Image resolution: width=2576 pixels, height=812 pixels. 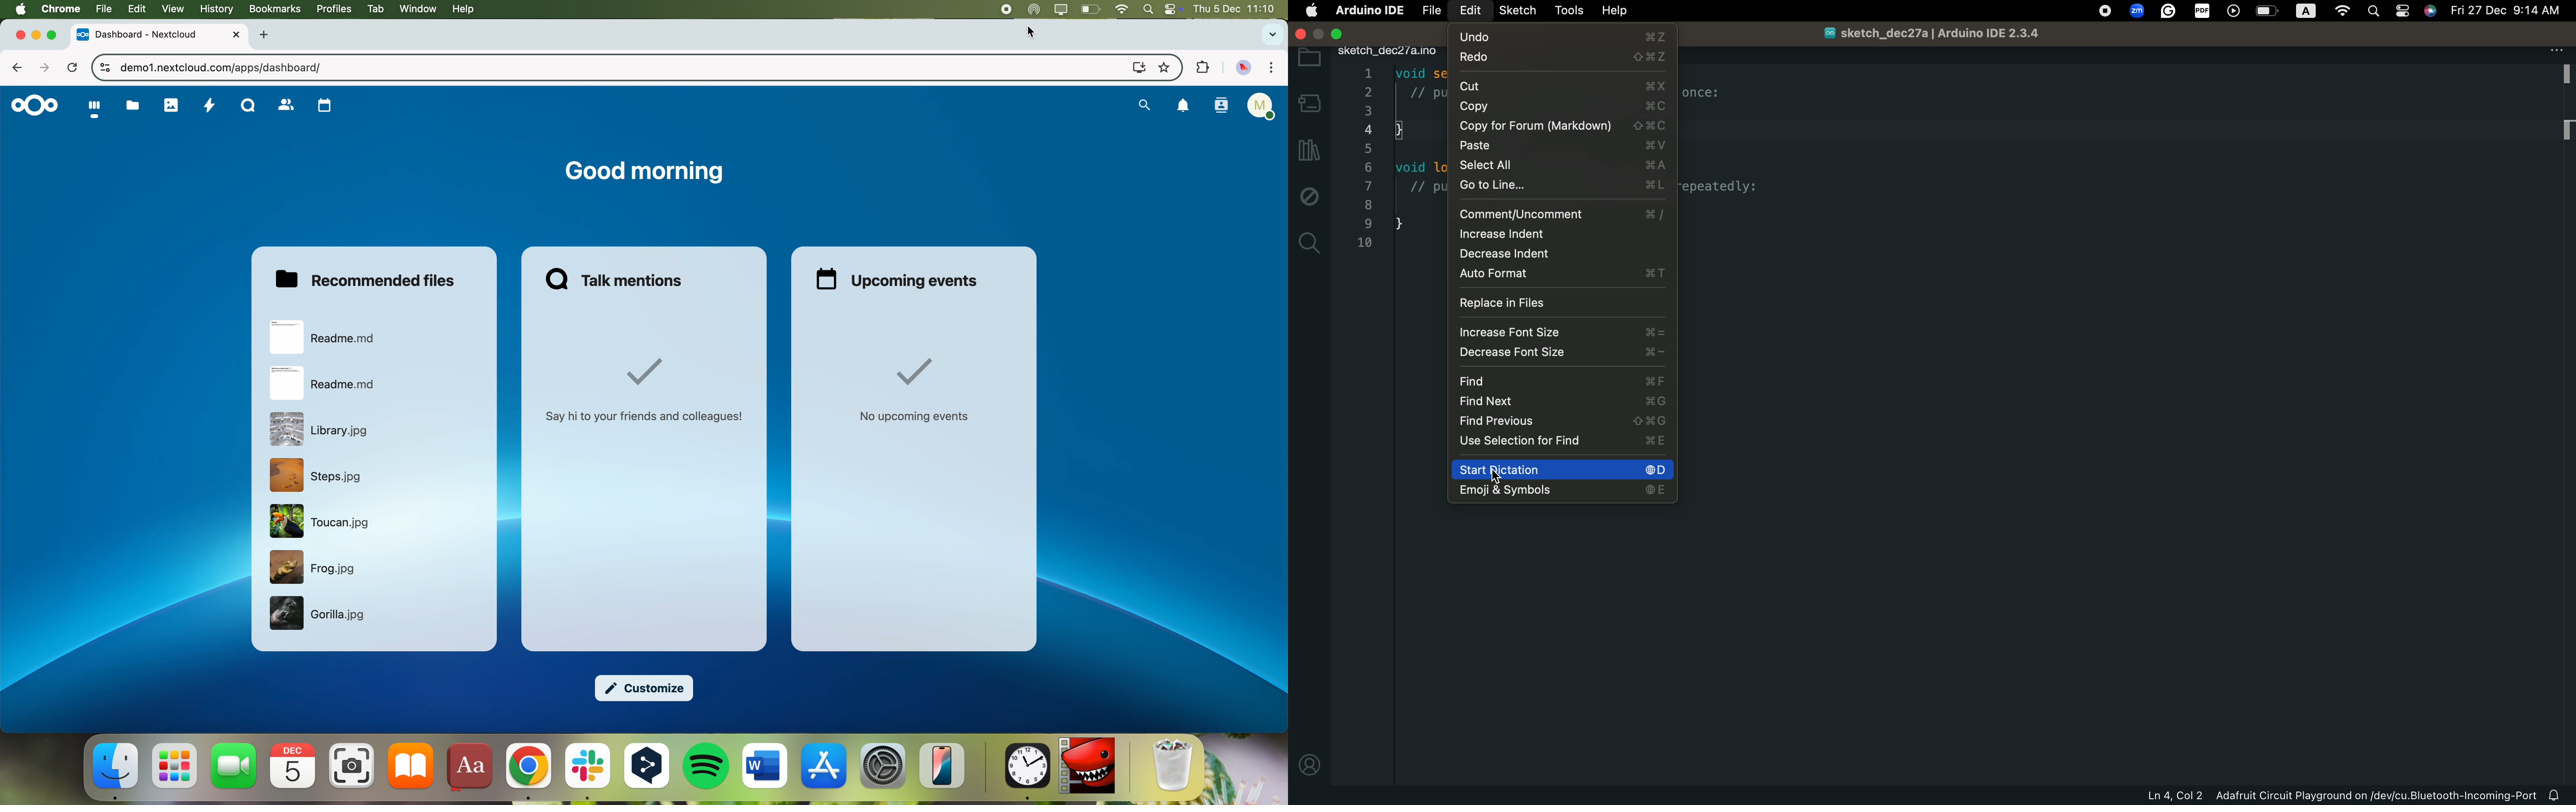 I want to click on new tab, so click(x=266, y=35).